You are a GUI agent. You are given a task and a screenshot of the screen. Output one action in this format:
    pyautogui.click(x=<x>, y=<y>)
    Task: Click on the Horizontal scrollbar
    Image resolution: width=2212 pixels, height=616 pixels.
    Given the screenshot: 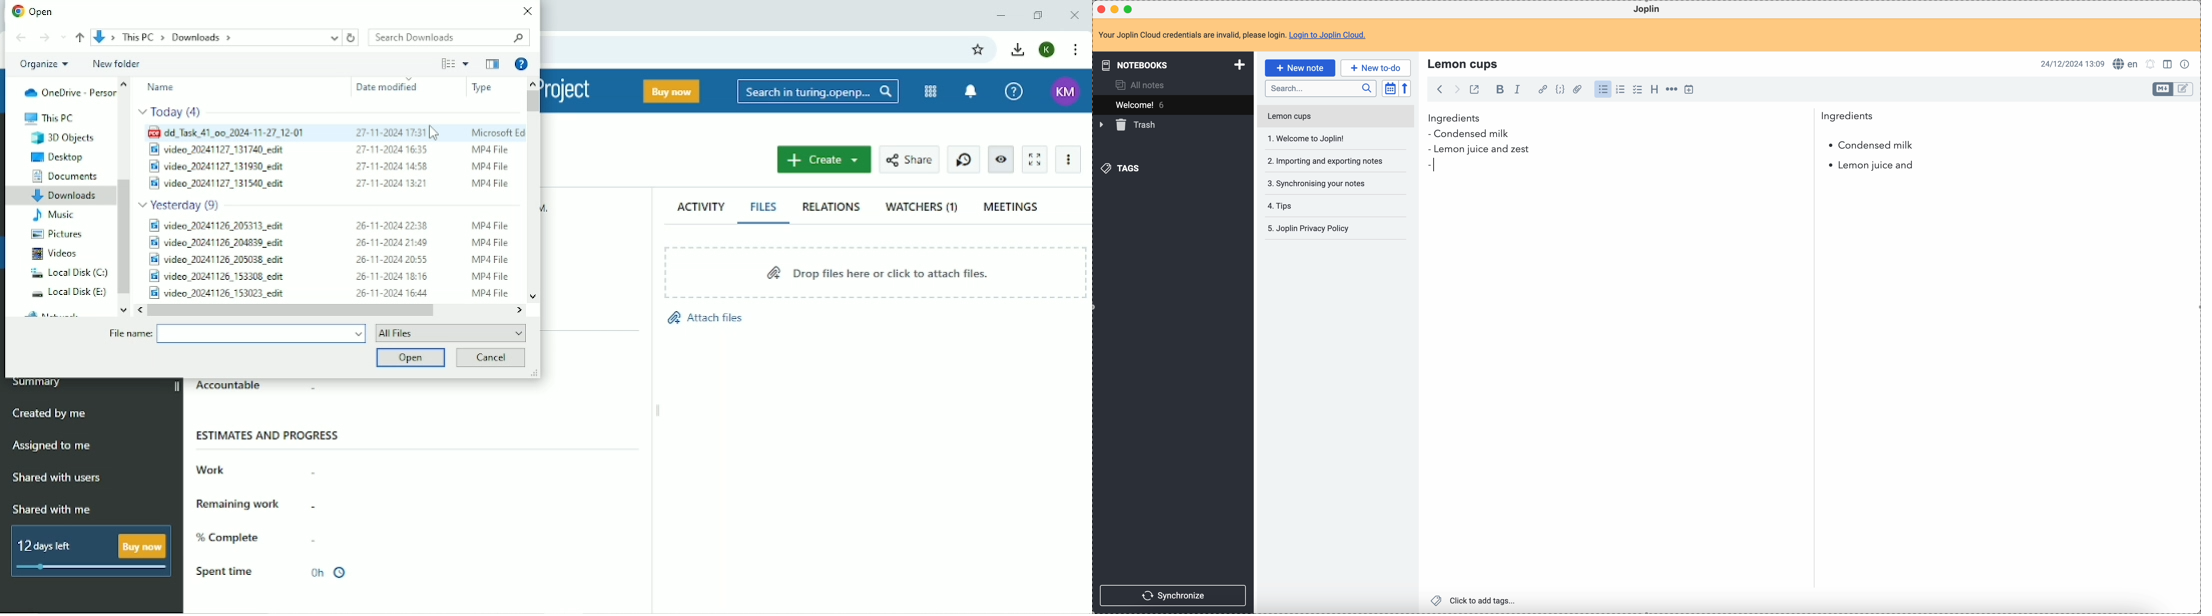 What is the action you would take?
    pyautogui.click(x=290, y=310)
    